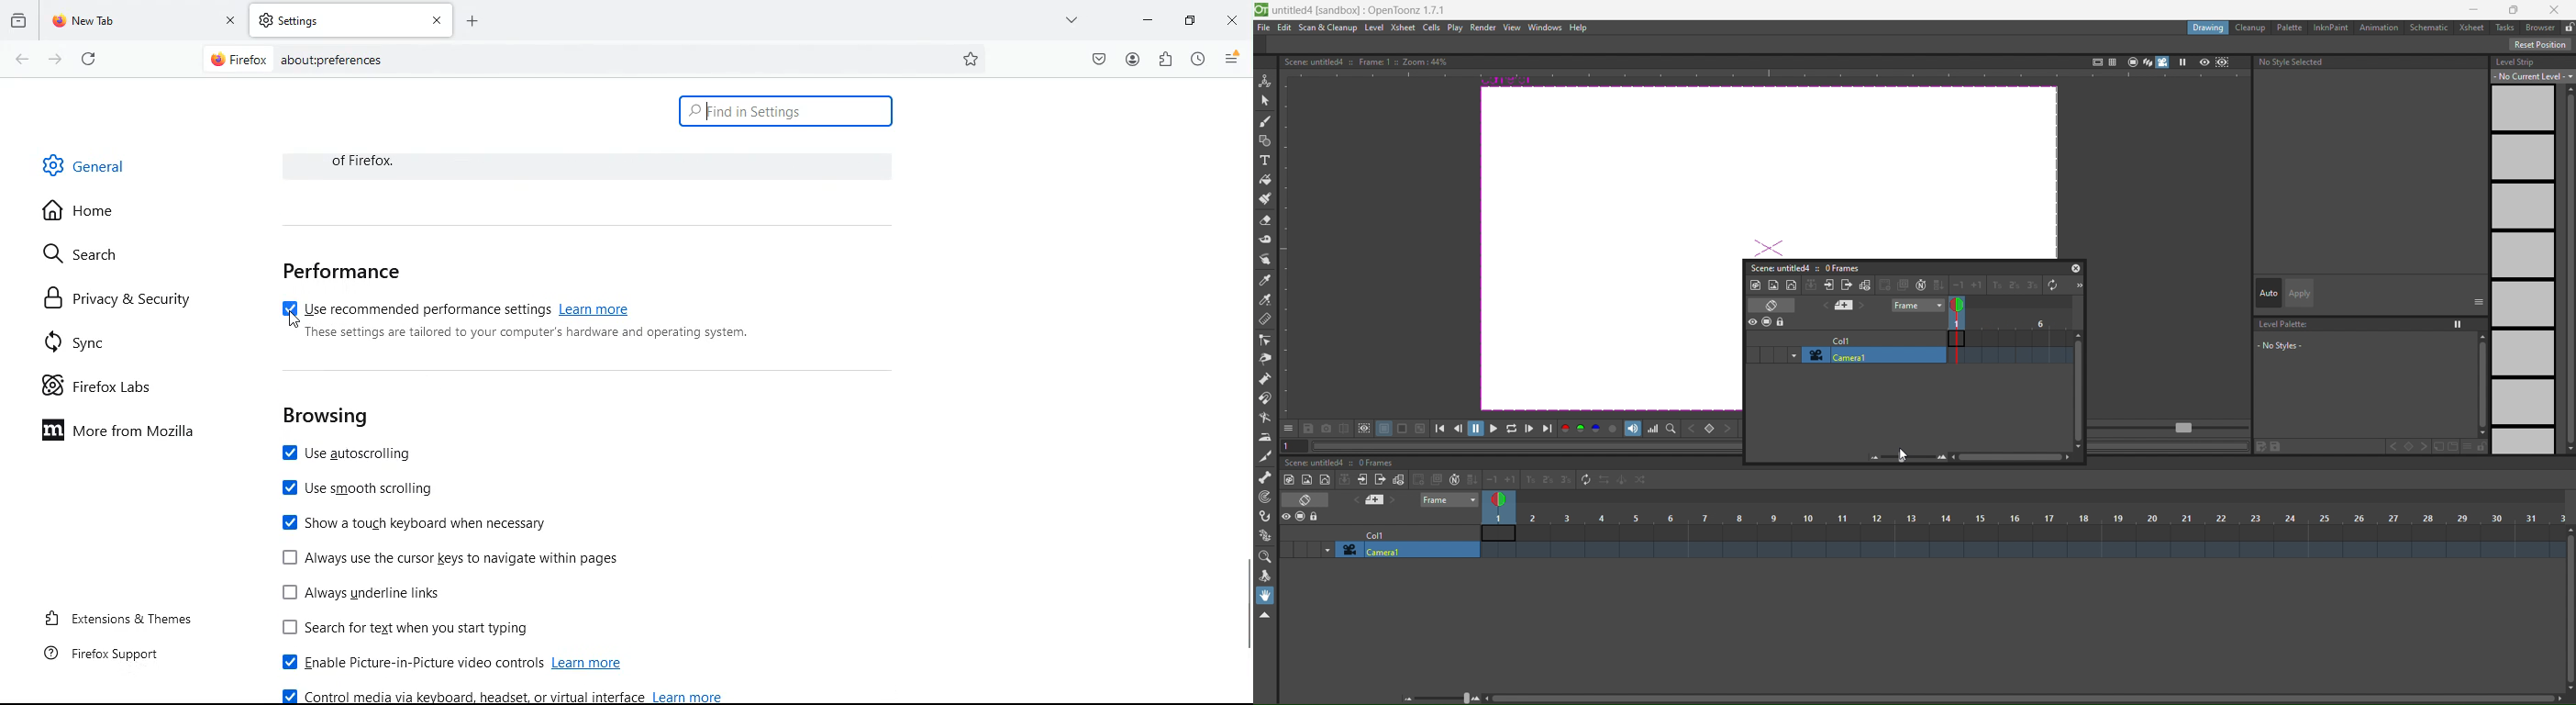 The width and height of the screenshot is (2576, 728). I want to click on pocket, so click(1095, 60).